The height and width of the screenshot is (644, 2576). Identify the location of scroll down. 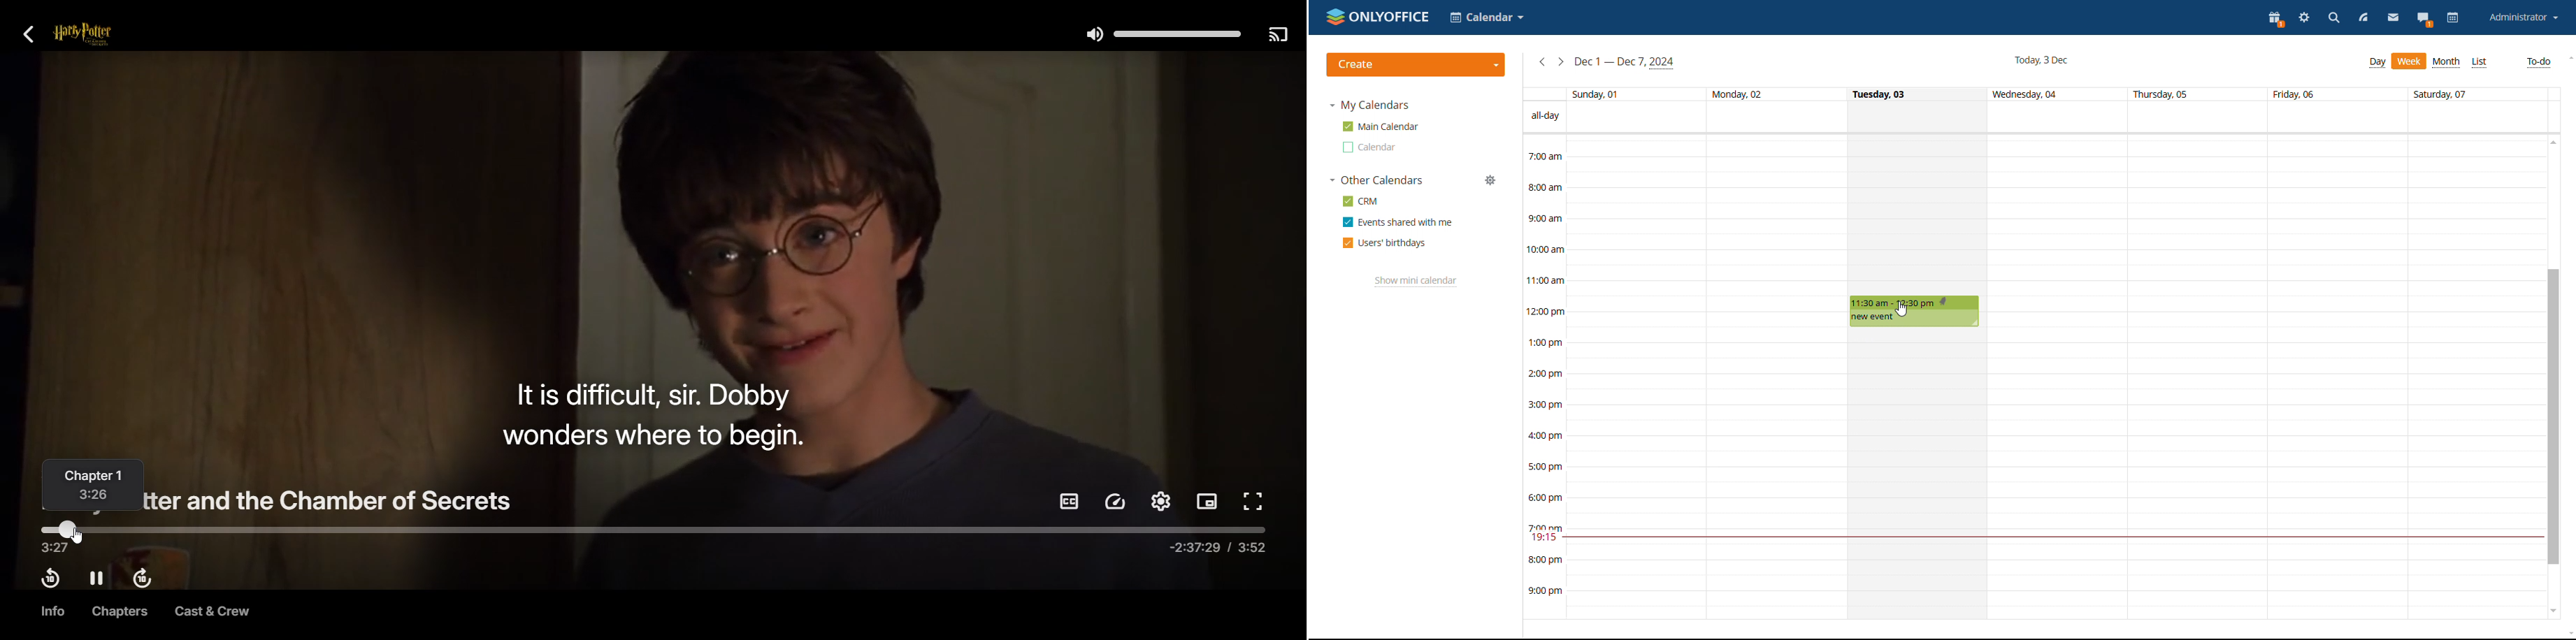
(2568, 633).